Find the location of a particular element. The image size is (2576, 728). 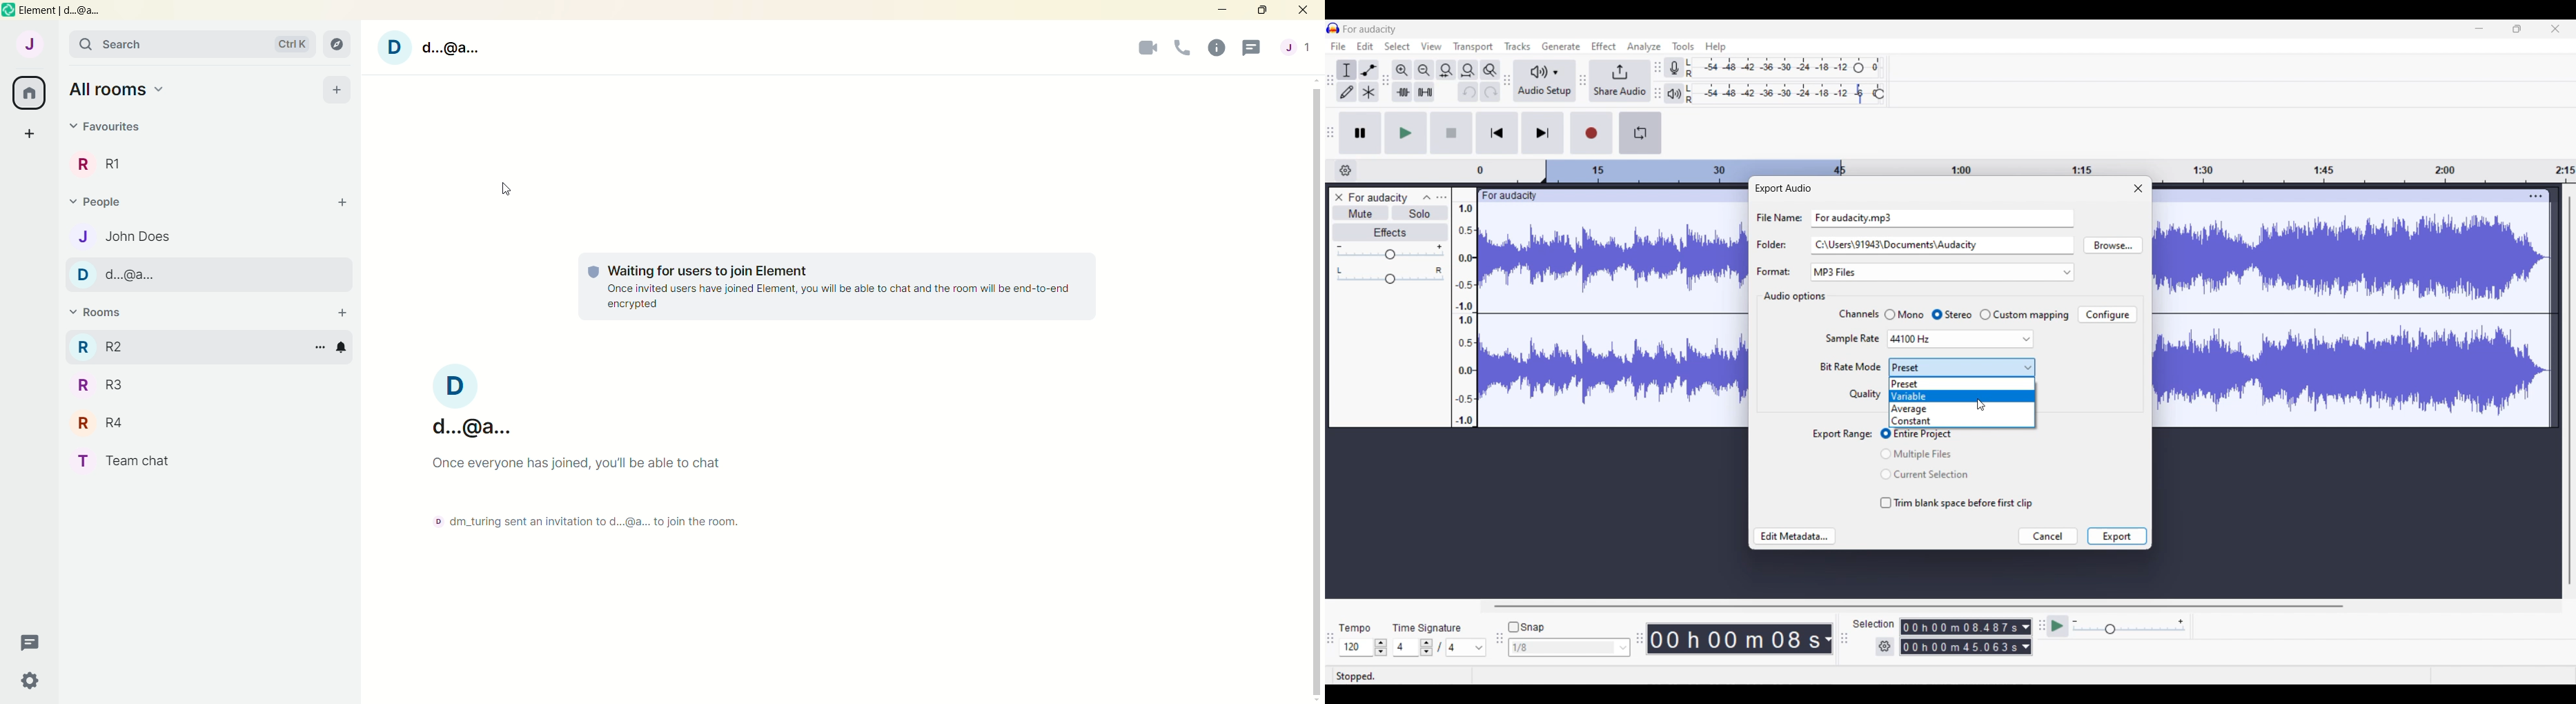

Analyze menu is located at coordinates (1644, 47).